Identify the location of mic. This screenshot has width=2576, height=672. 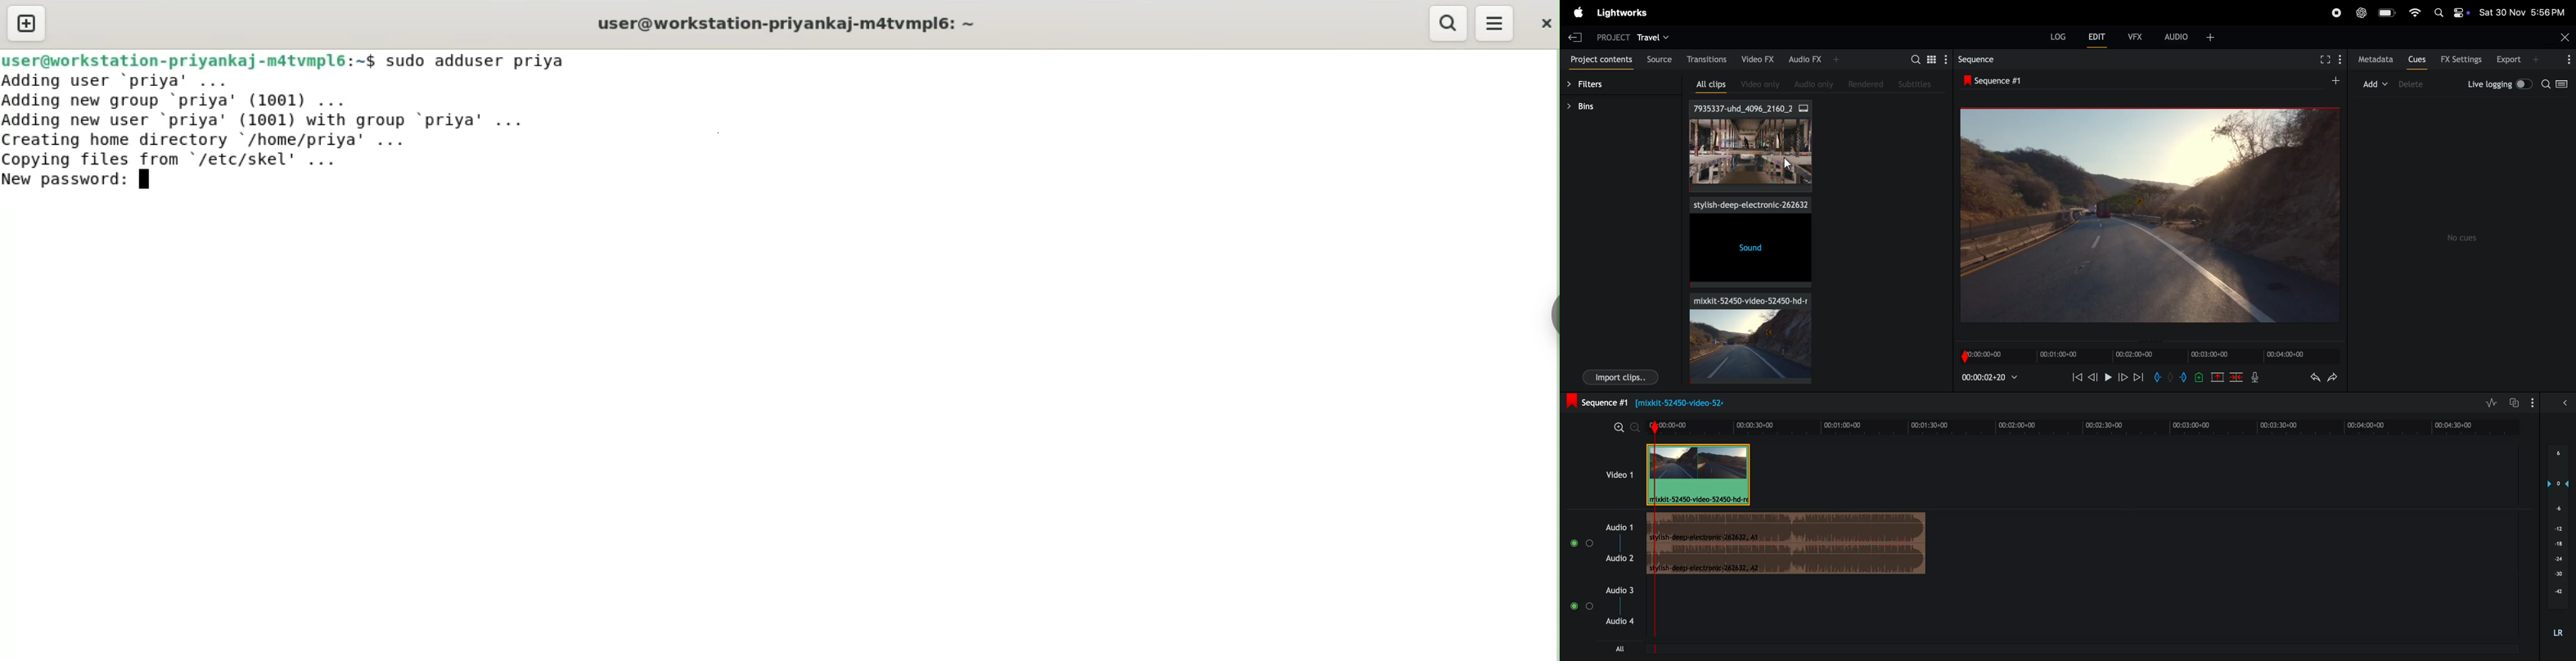
(2254, 379).